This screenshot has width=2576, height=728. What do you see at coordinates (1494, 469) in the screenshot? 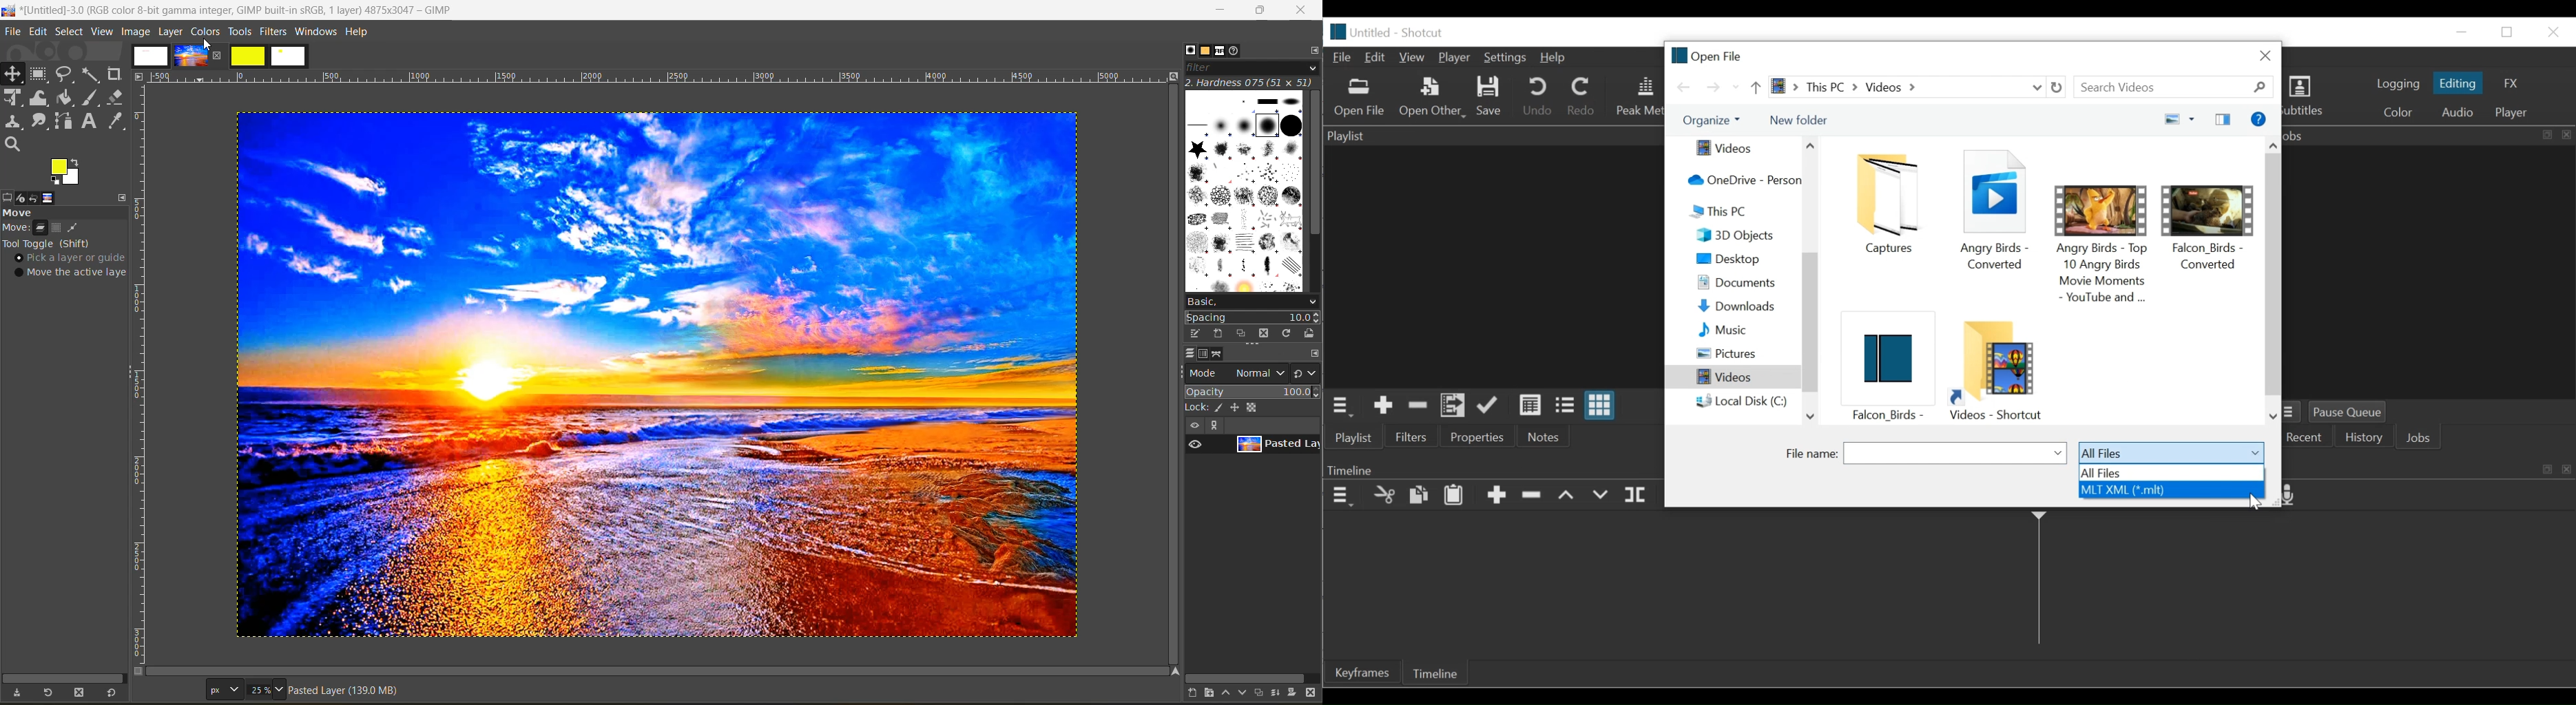
I see `Timeline Panel` at bounding box center [1494, 469].